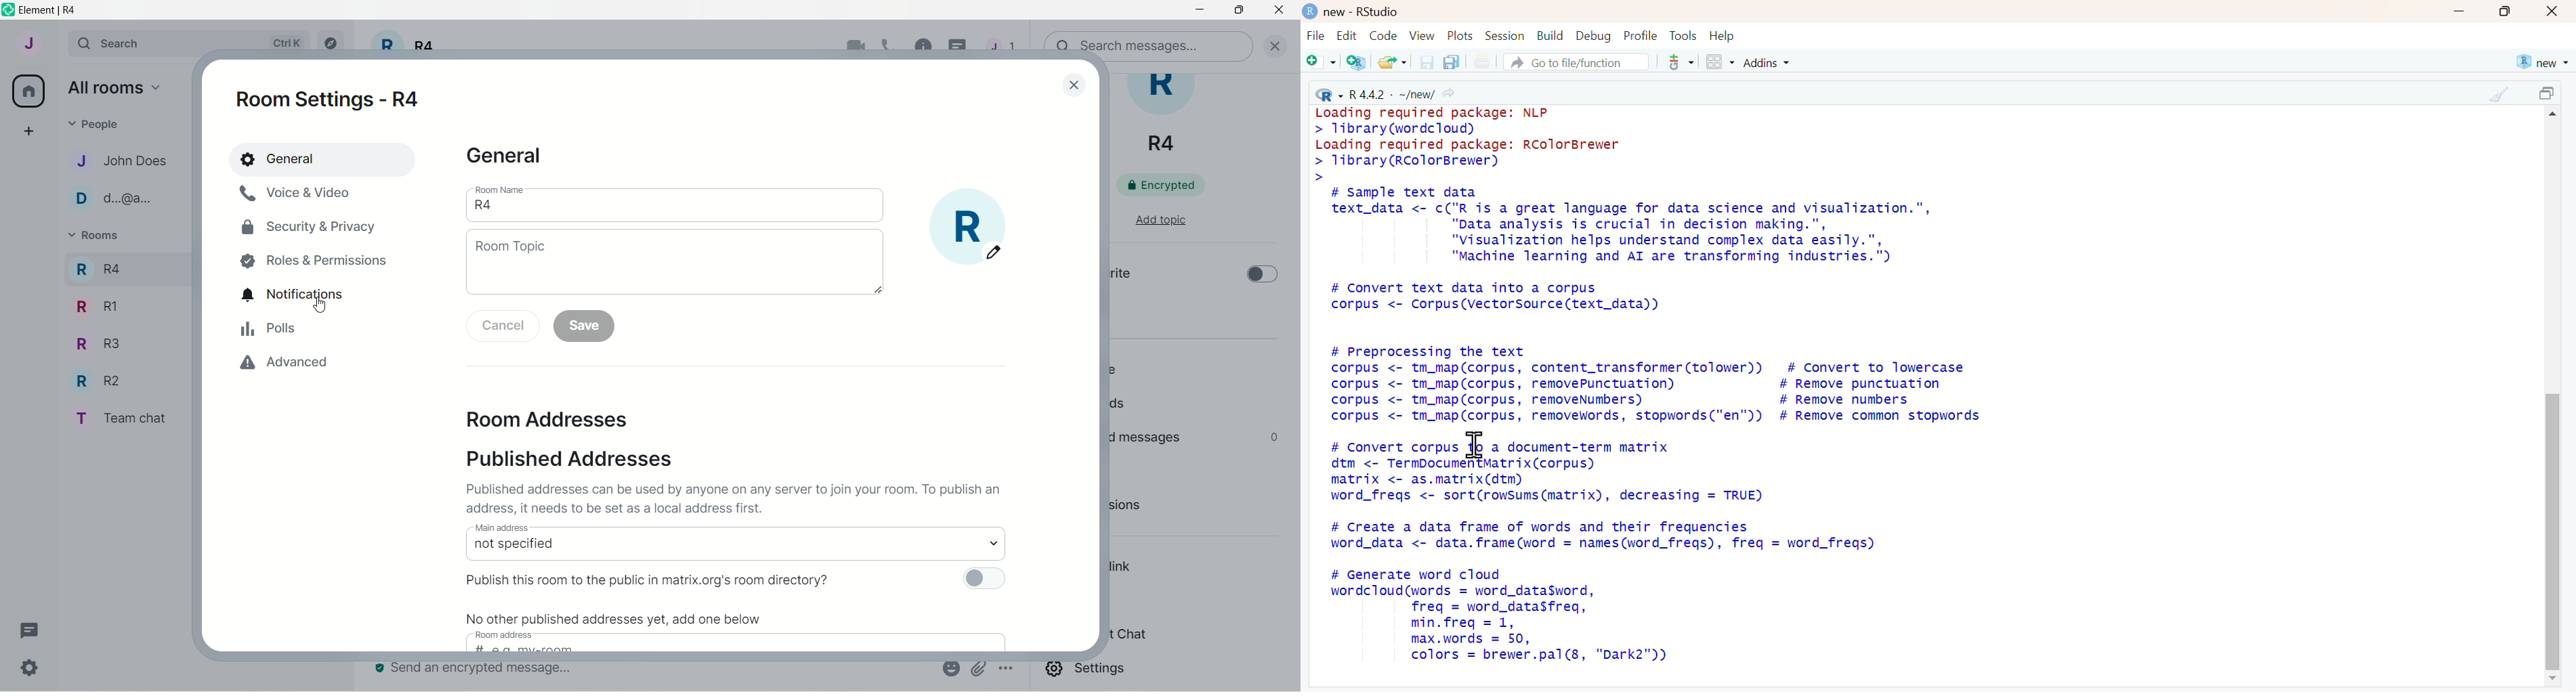  Describe the element at coordinates (1680, 62) in the screenshot. I see `more options` at that location.